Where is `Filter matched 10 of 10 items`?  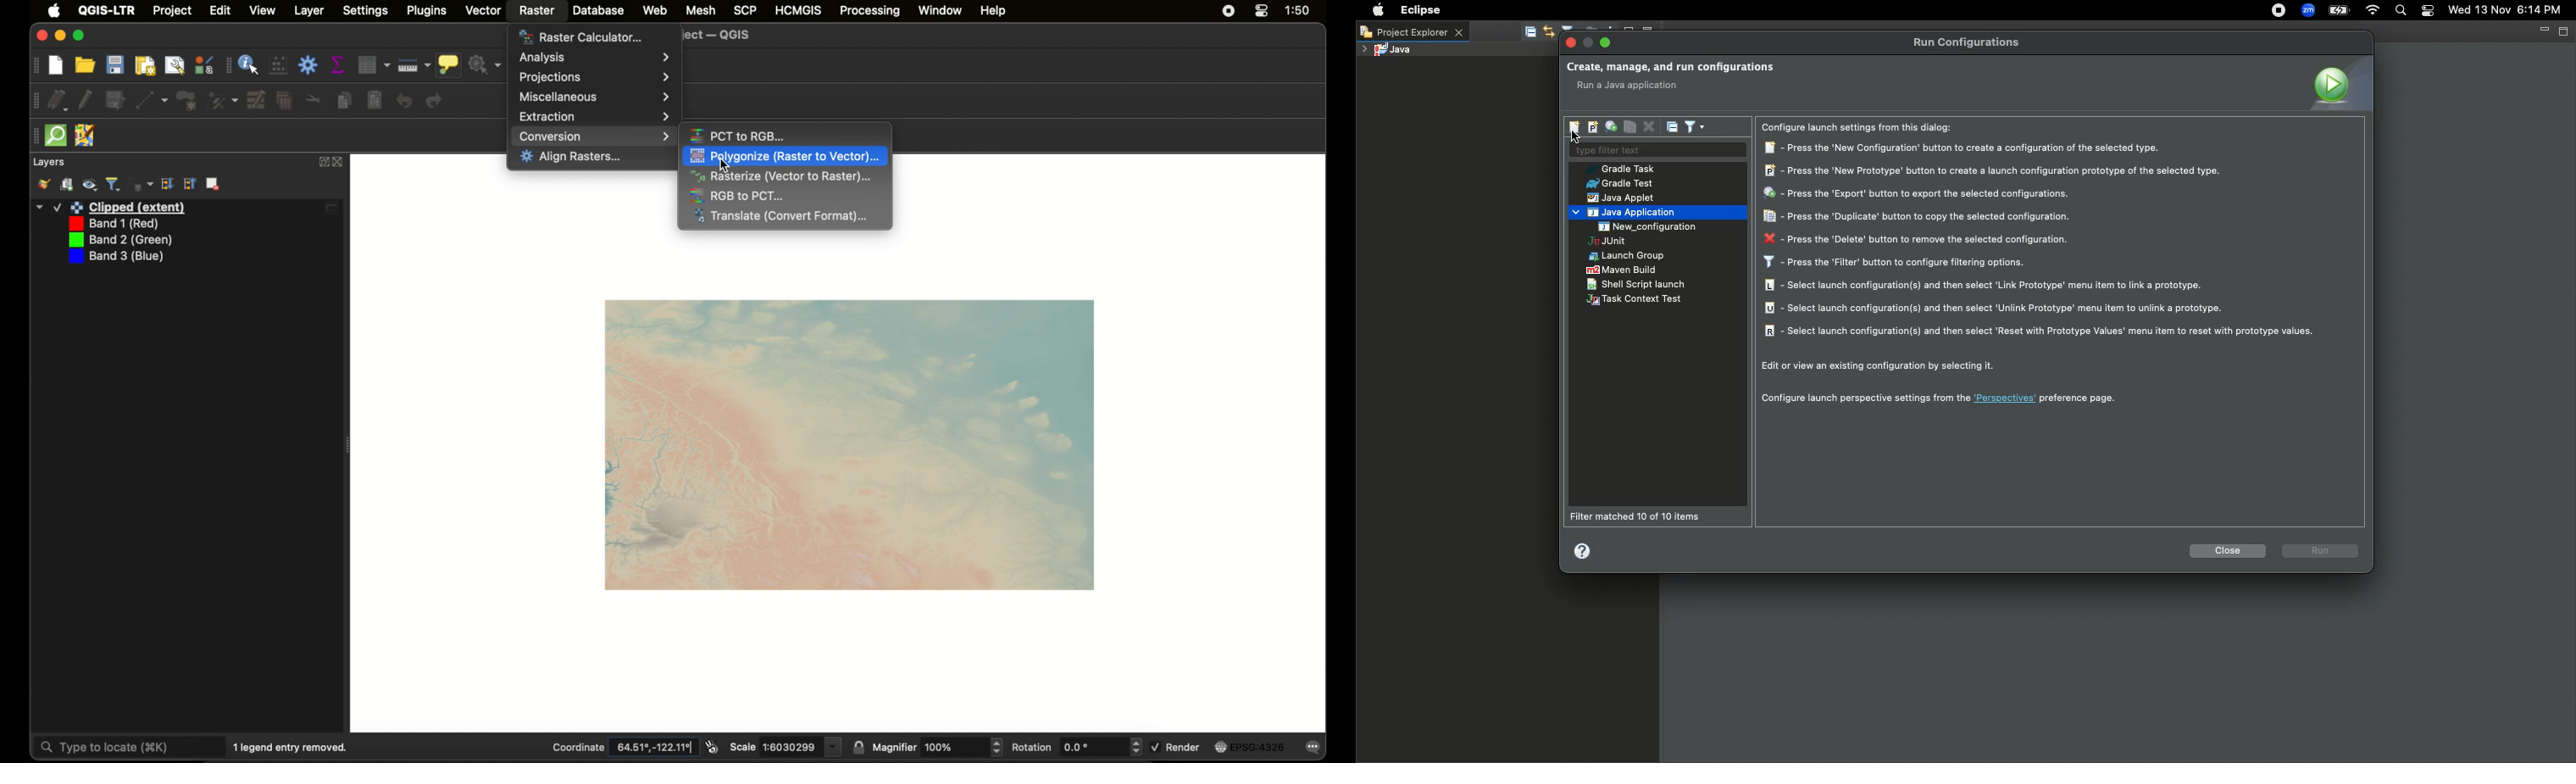
Filter matched 10 of 10 items is located at coordinates (1639, 516).